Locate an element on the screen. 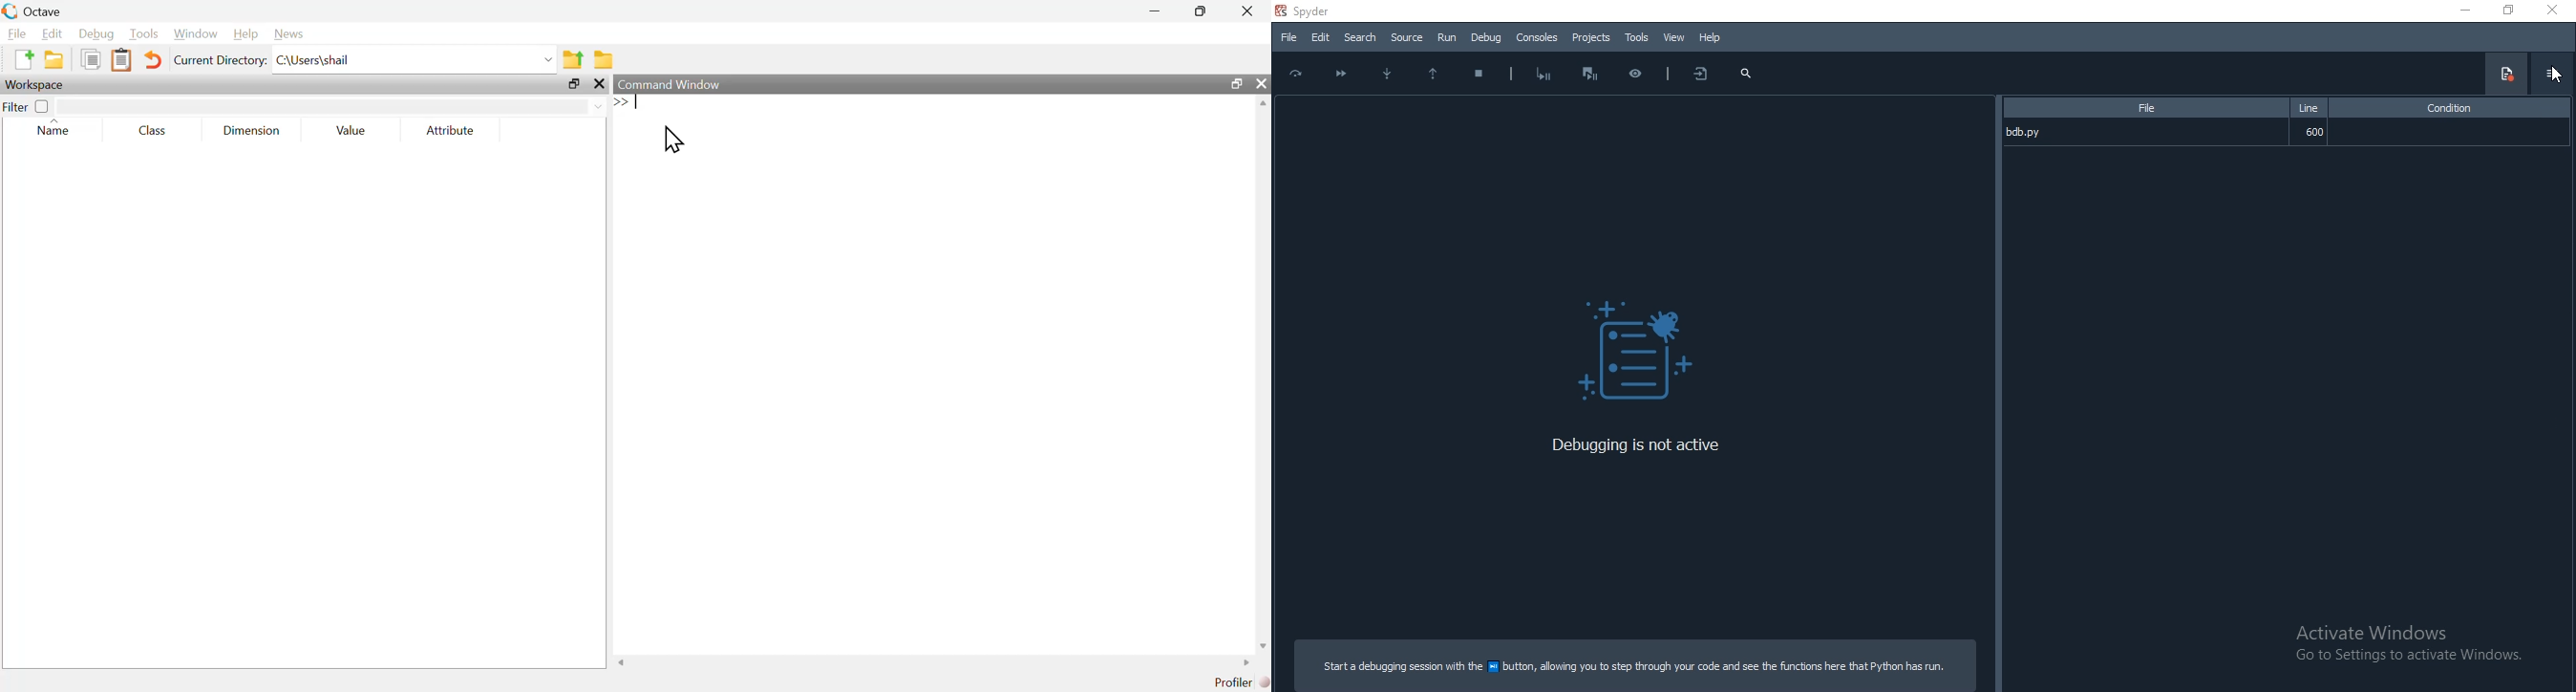 The width and height of the screenshot is (2576, 700). Debug is located at coordinates (1488, 36).